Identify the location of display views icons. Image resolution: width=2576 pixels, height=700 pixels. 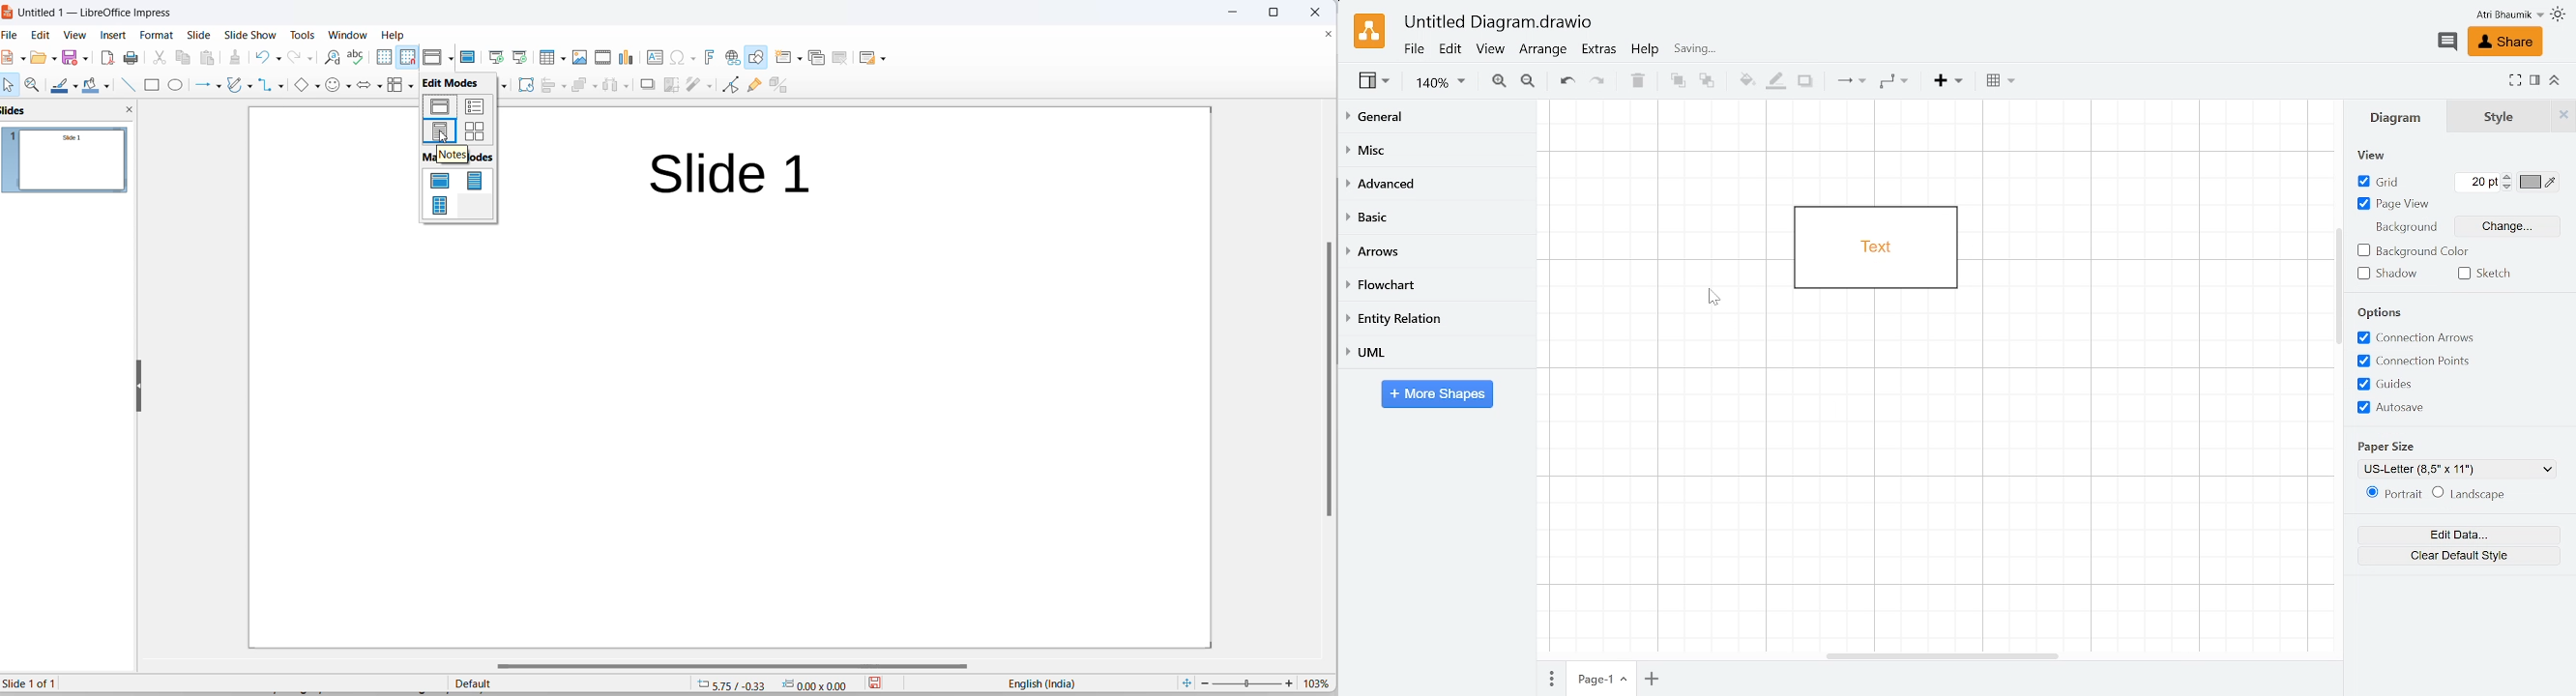
(434, 58).